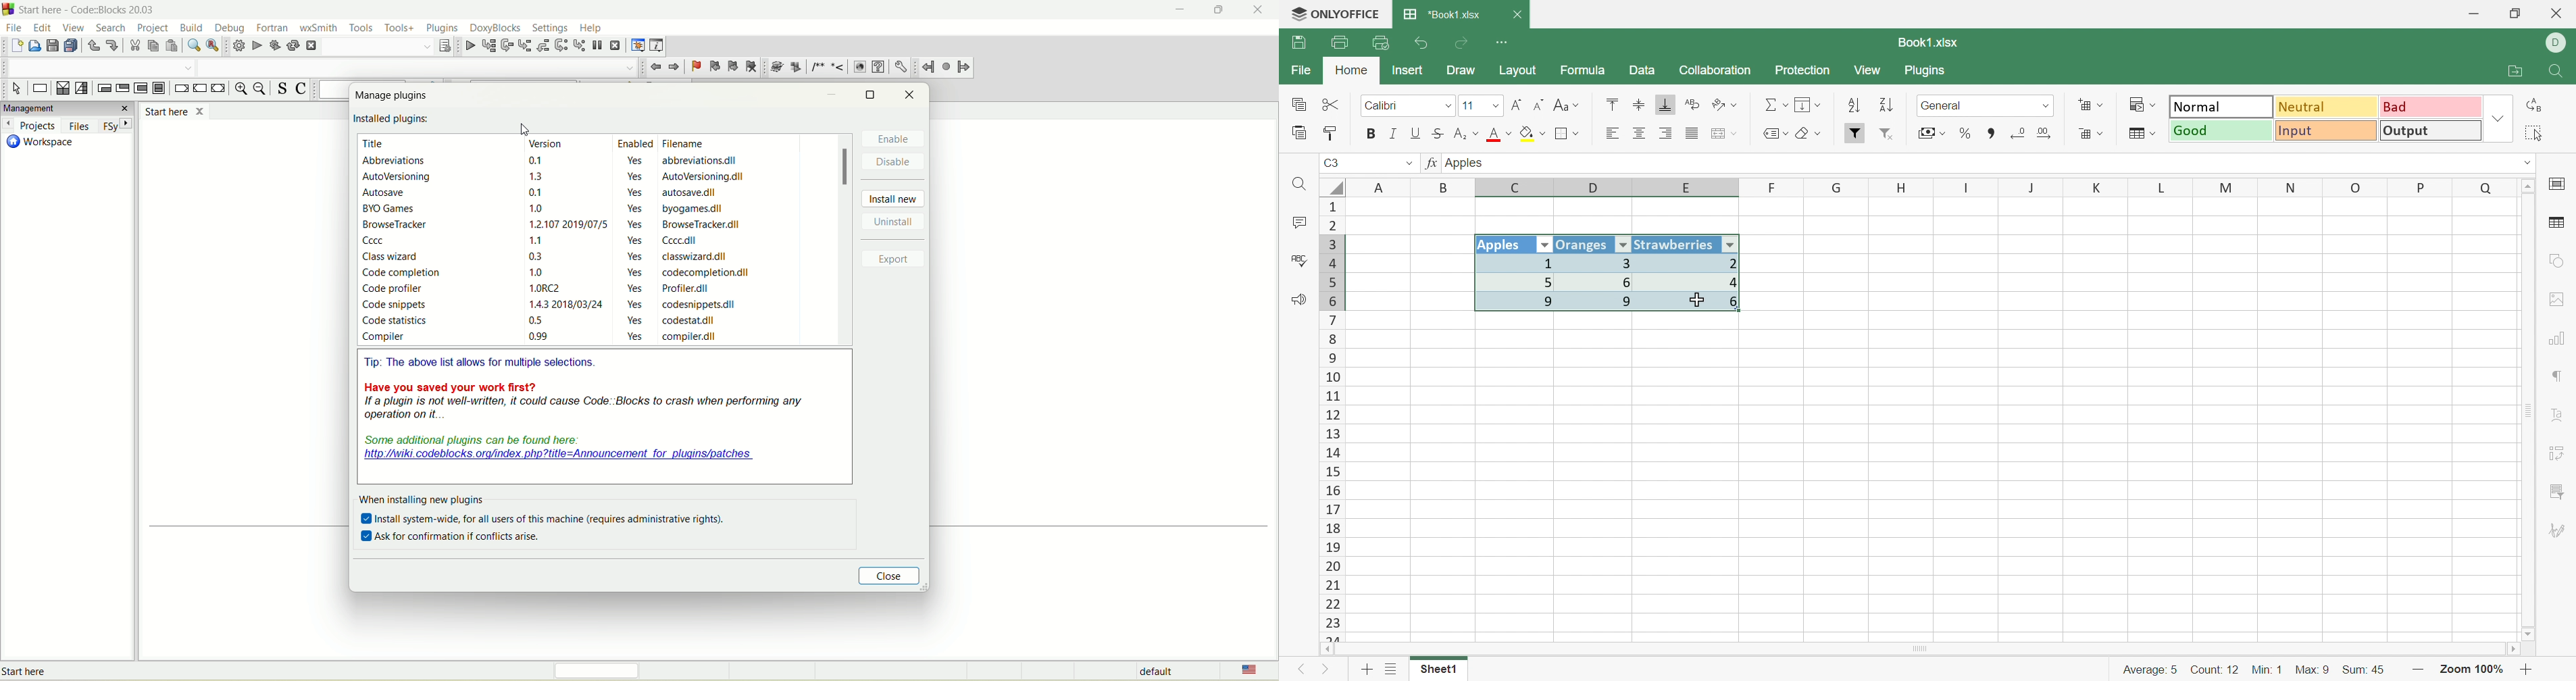 This screenshot has width=2576, height=700. I want to click on Align Right, so click(1612, 133).